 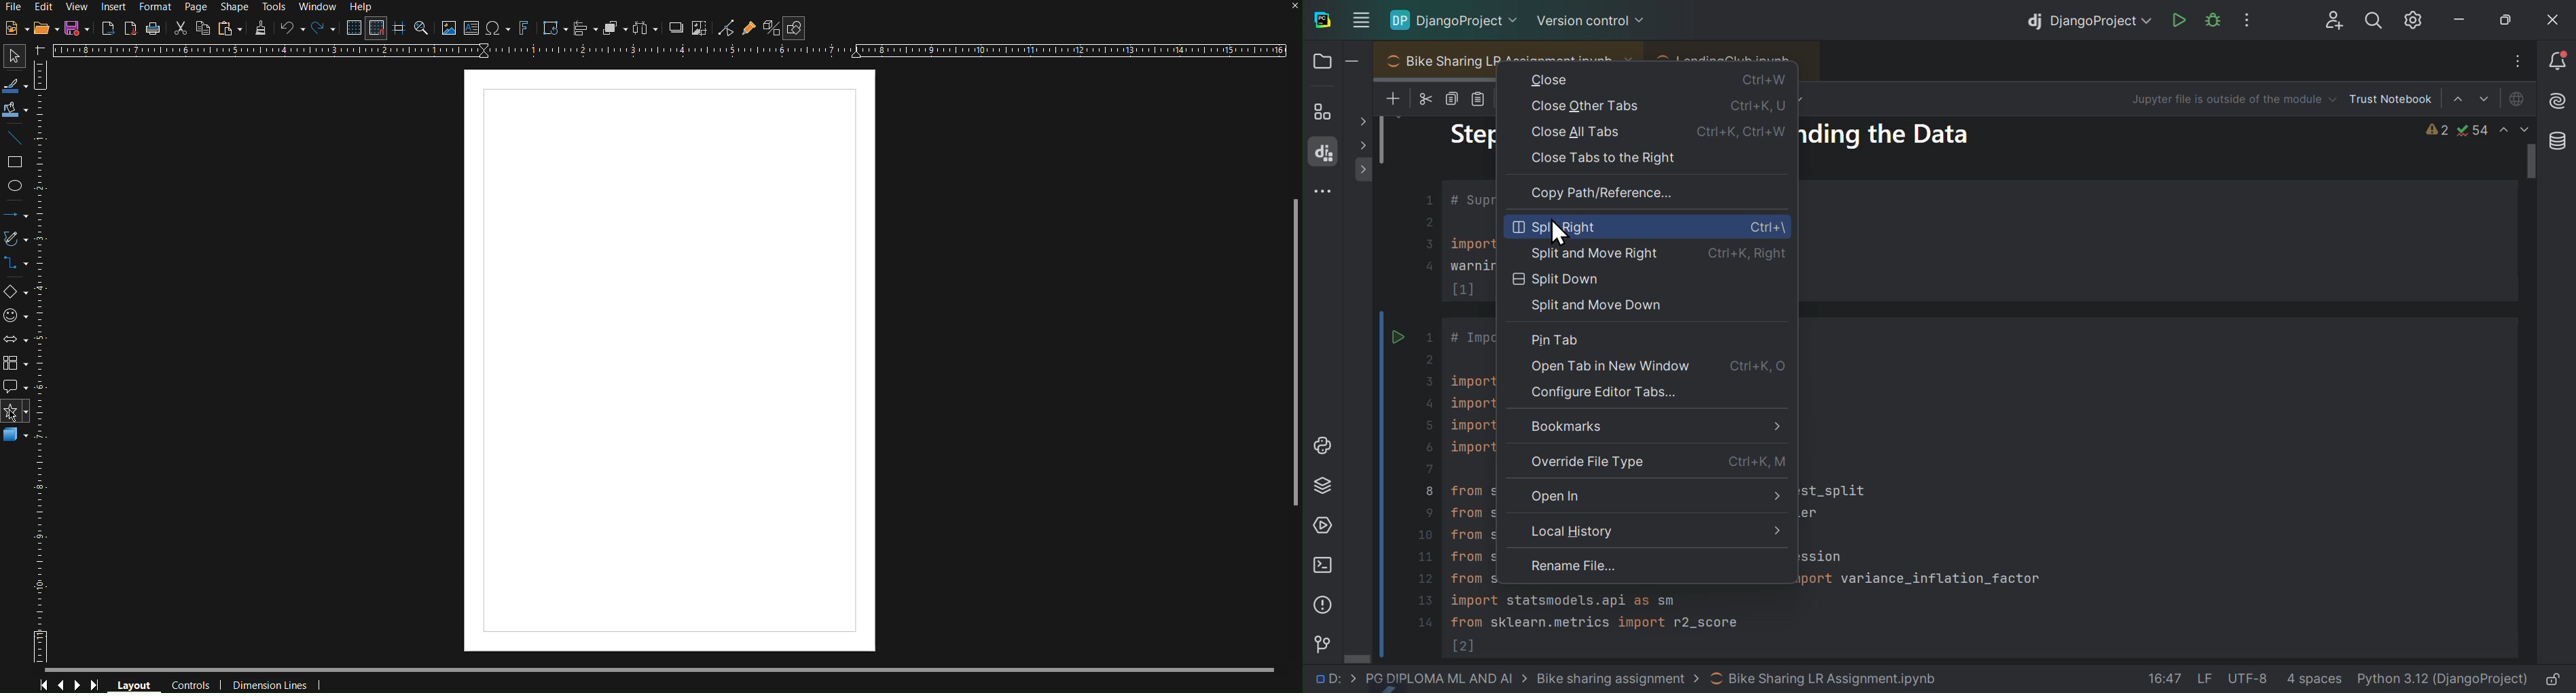 What do you see at coordinates (321, 29) in the screenshot?
I see `Redo` at bounding box center [321, 29].